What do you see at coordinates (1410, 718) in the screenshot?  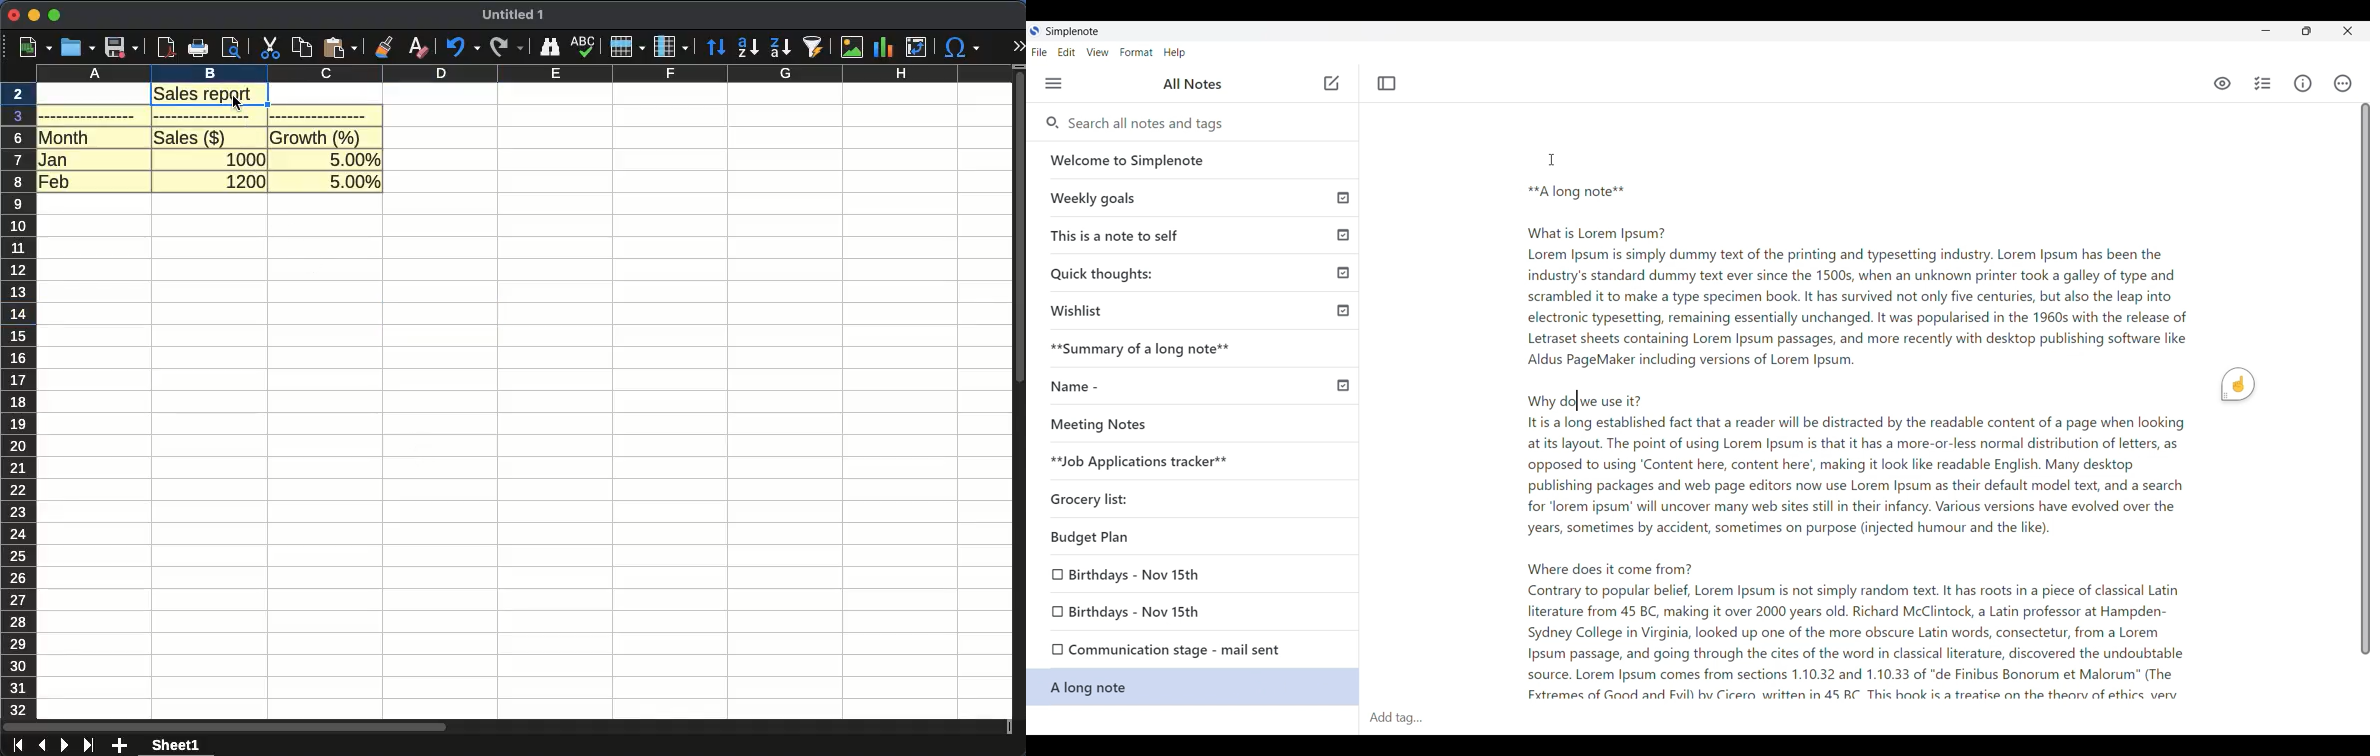 I see `Add tag` at bounding box center [1410, 718].